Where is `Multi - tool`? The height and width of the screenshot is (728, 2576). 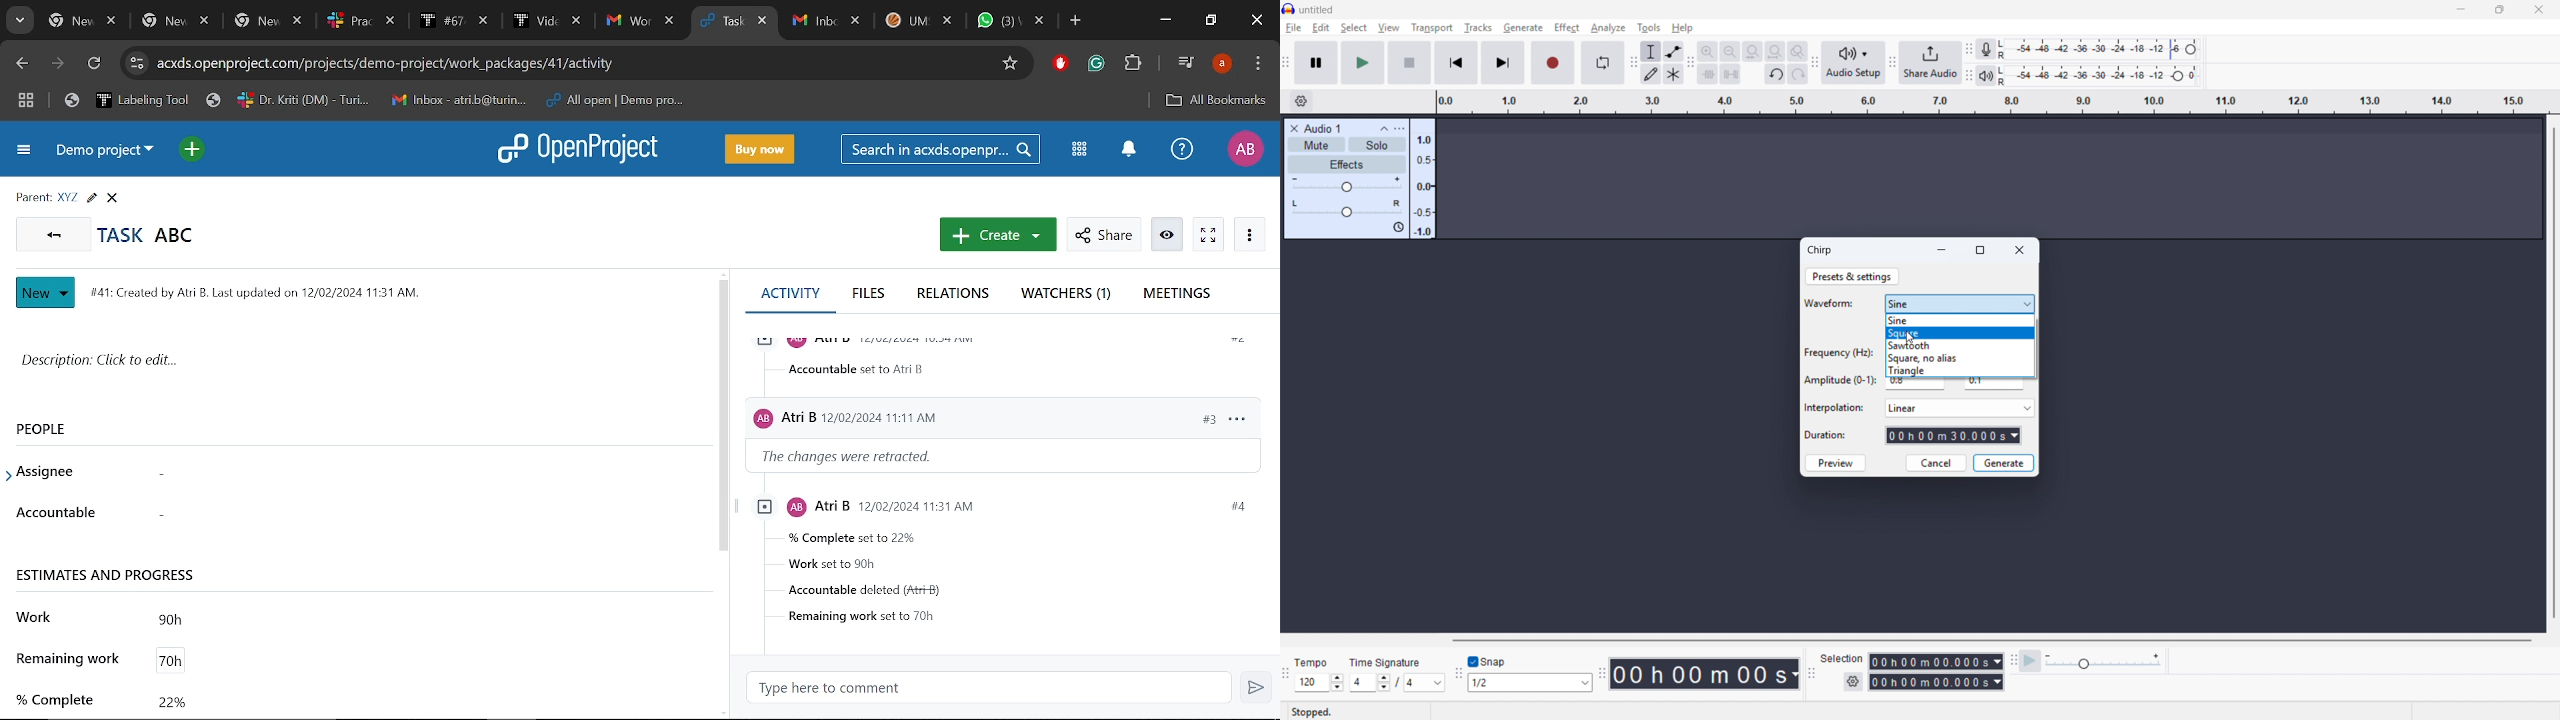
Multi - tool is located at coordinates (1674, 74).